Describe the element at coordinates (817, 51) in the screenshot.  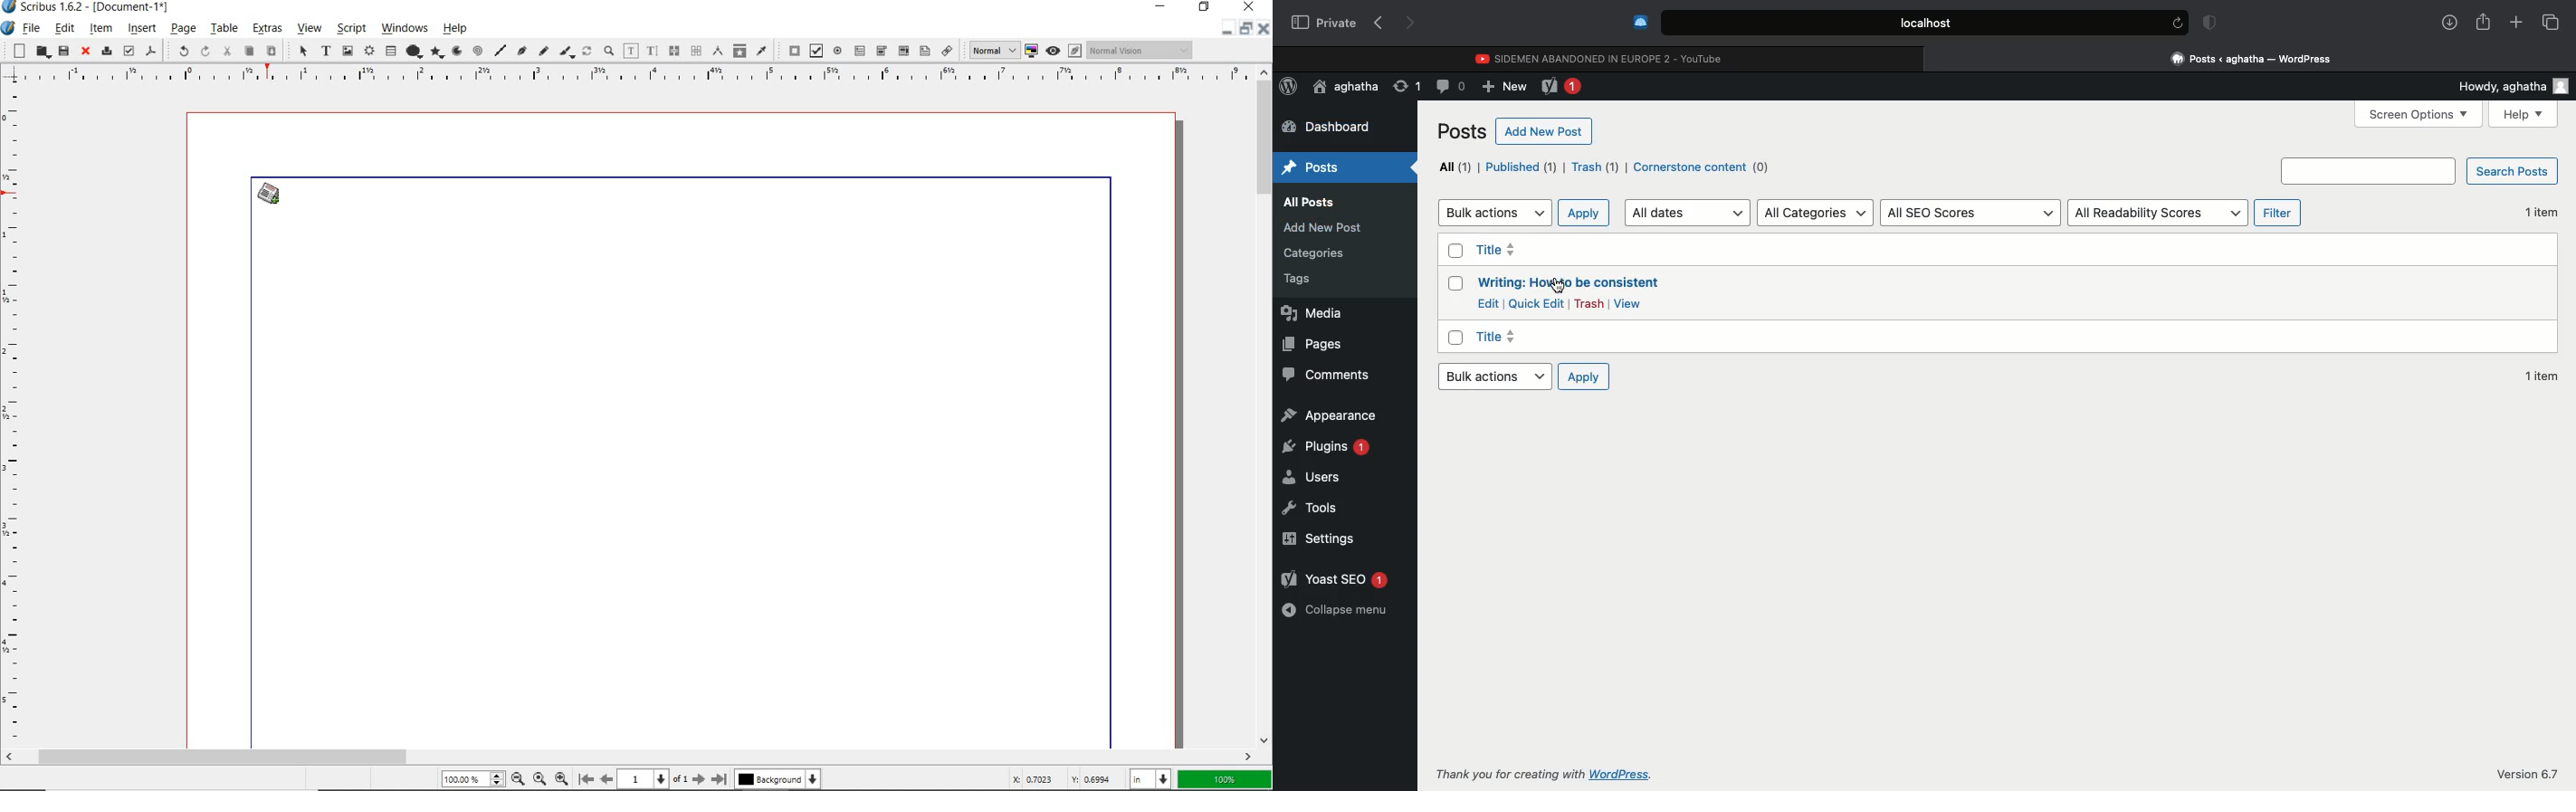
I see `pdf check box` at that location.